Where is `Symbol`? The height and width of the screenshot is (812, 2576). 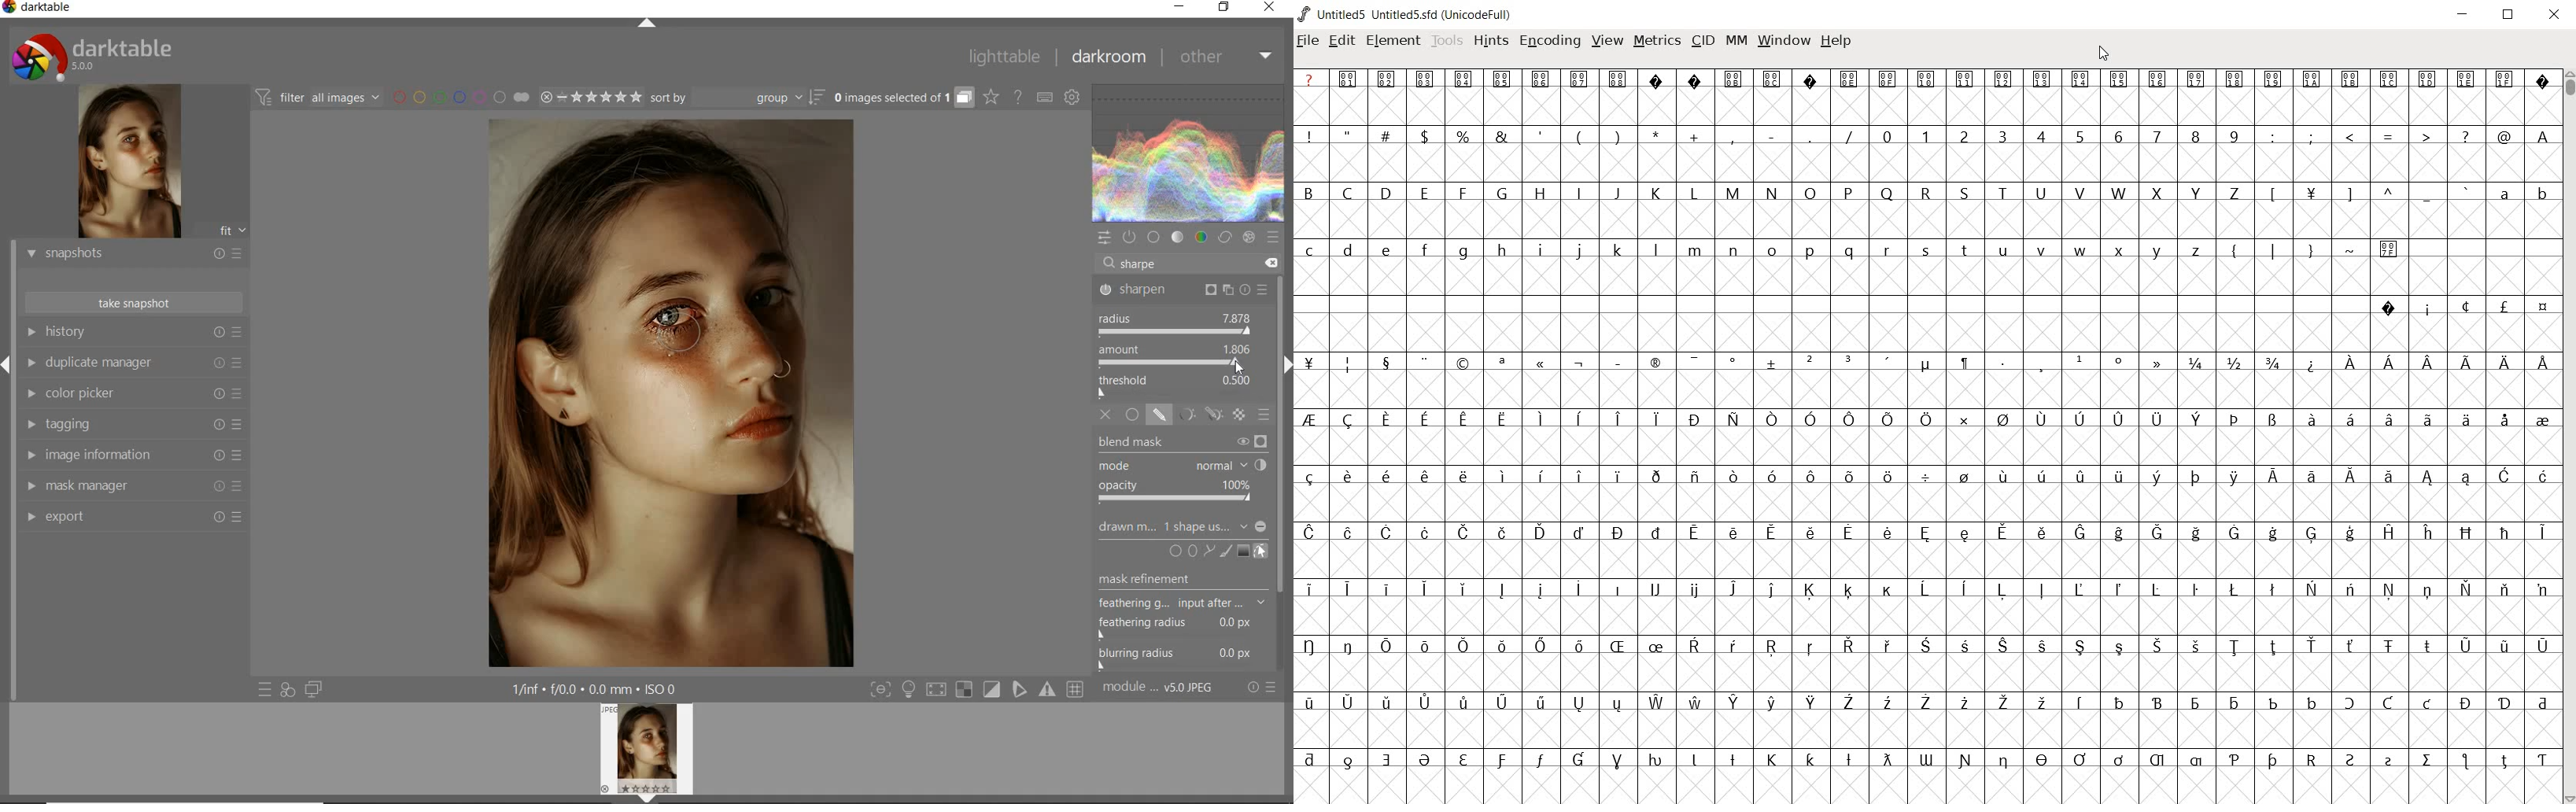
Symbol is located at coordinates (1501, 363).